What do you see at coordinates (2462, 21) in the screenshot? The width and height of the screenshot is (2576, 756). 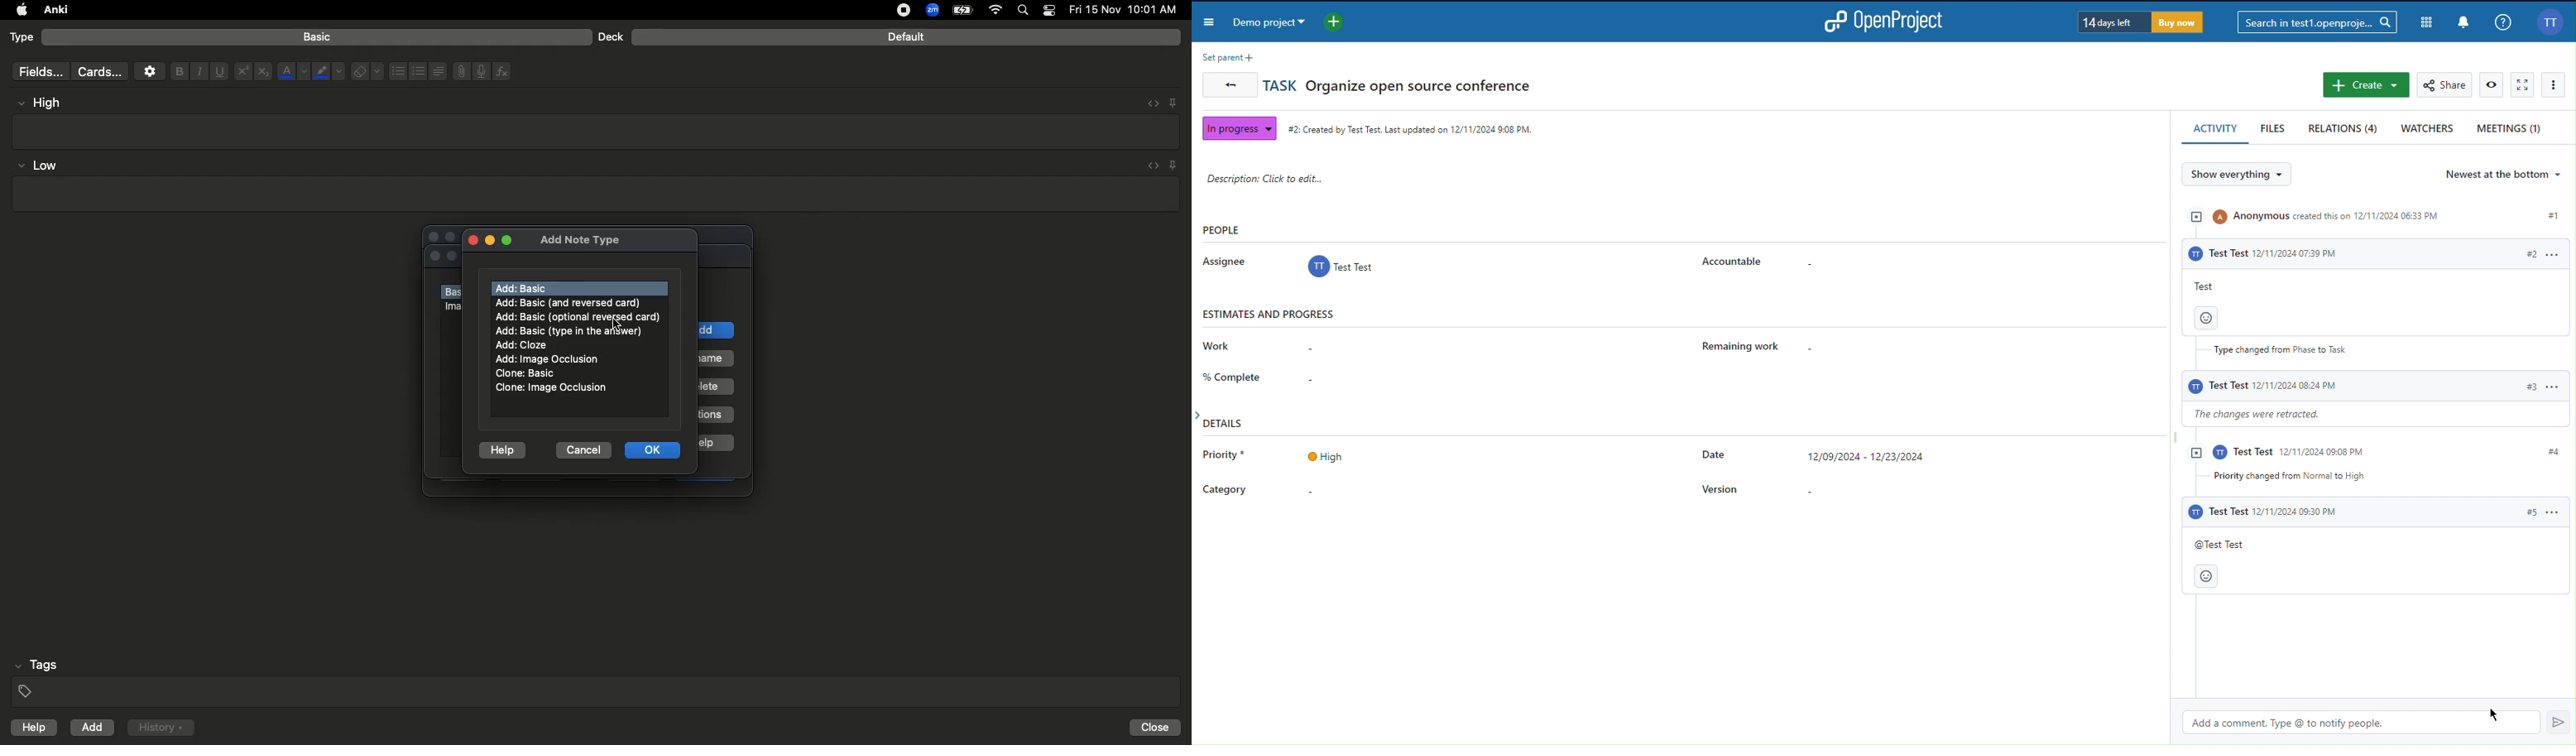 I see `Notifications` at bounding box center [2462, 21].